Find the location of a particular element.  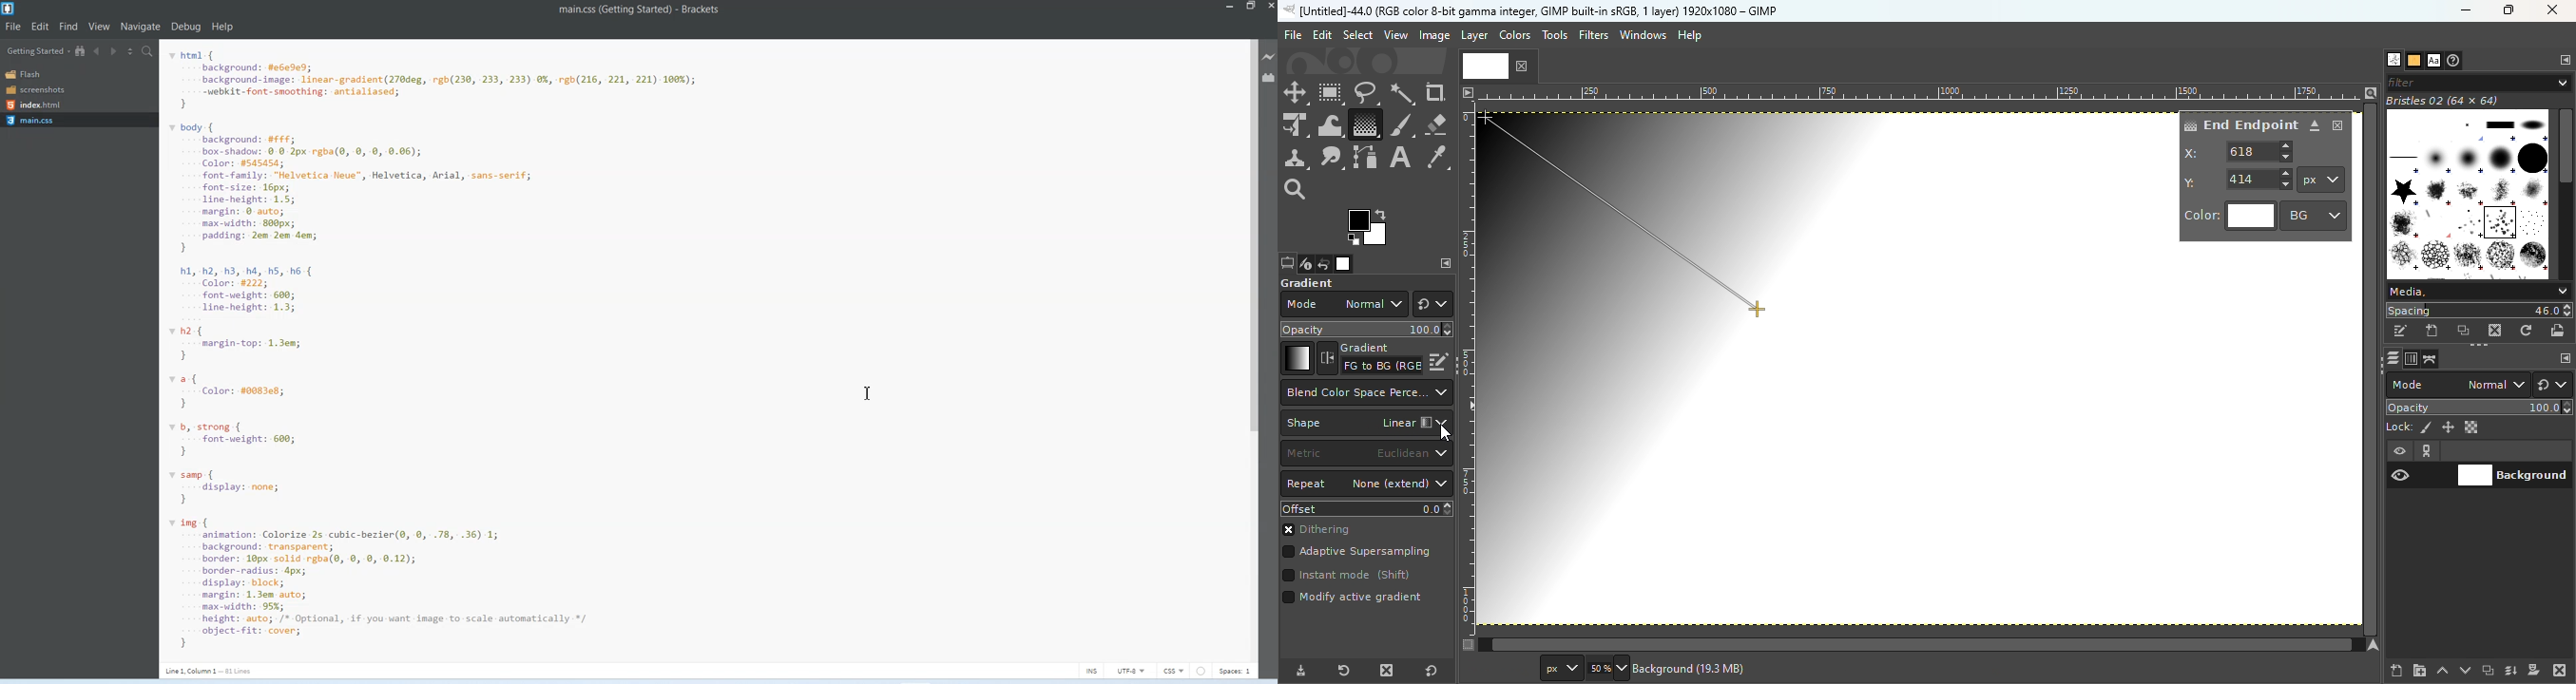

Text tool is located at coordinates (1400, 158).